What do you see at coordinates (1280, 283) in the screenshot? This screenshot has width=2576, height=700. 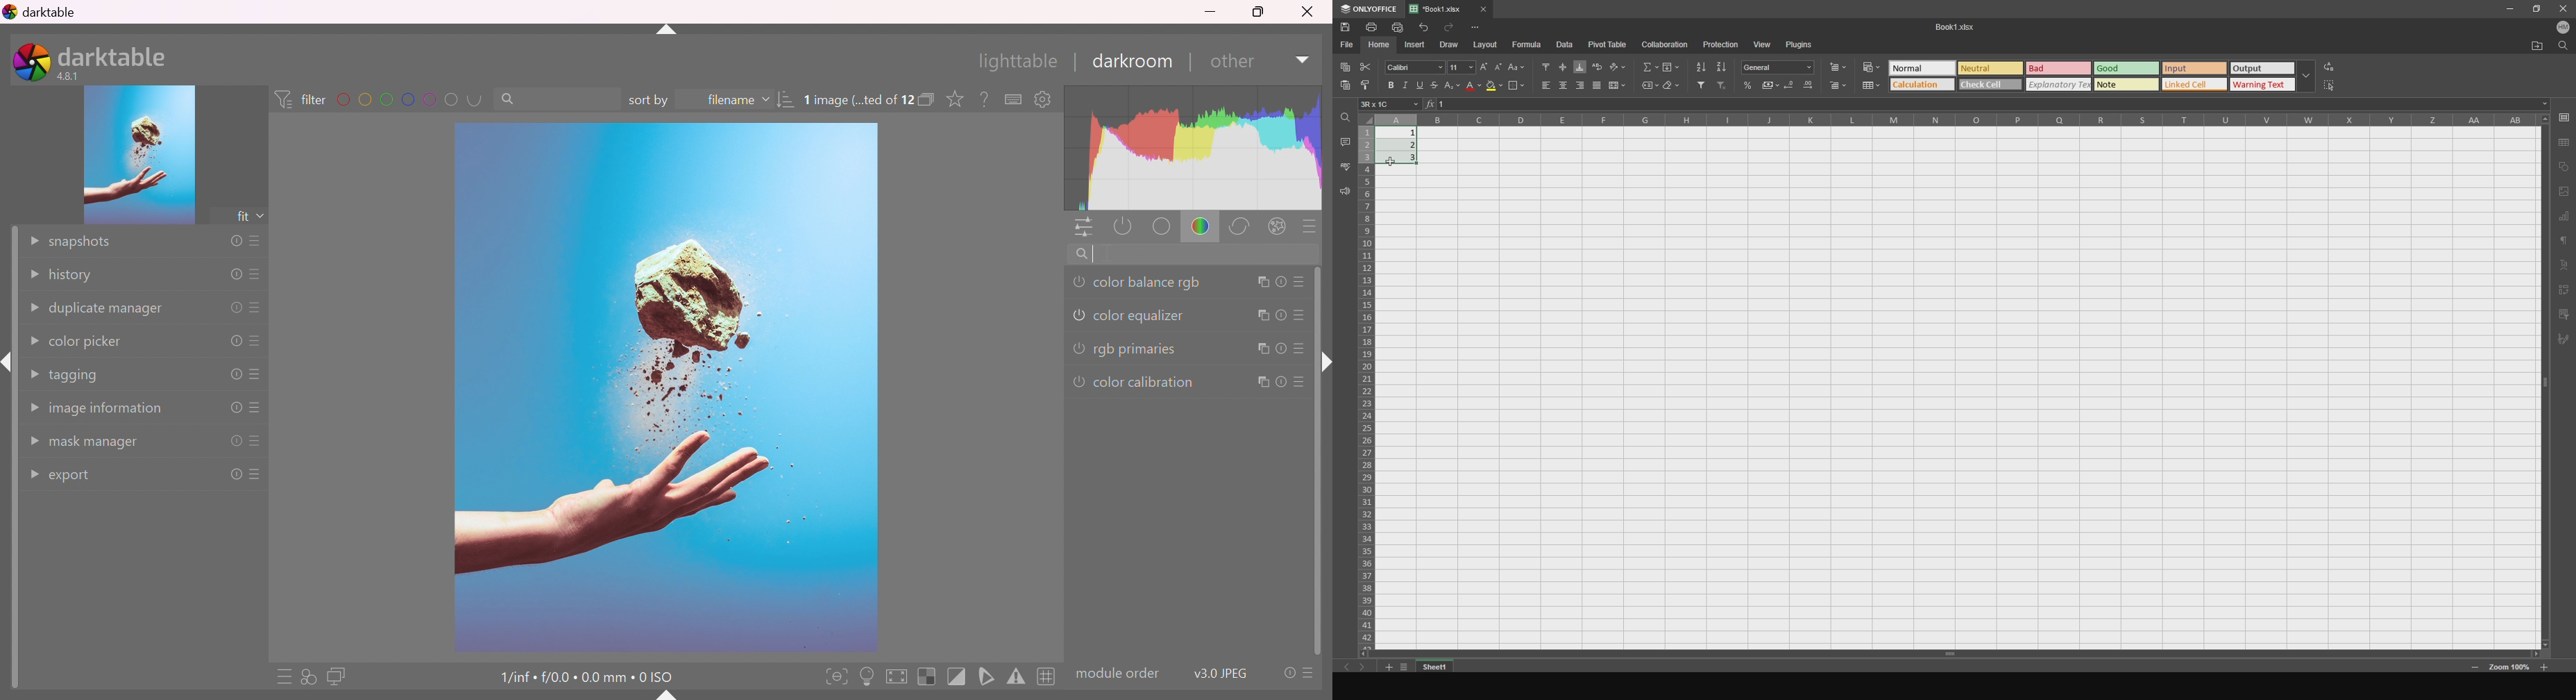 I see `reset` at bounding box center [1280, 283].